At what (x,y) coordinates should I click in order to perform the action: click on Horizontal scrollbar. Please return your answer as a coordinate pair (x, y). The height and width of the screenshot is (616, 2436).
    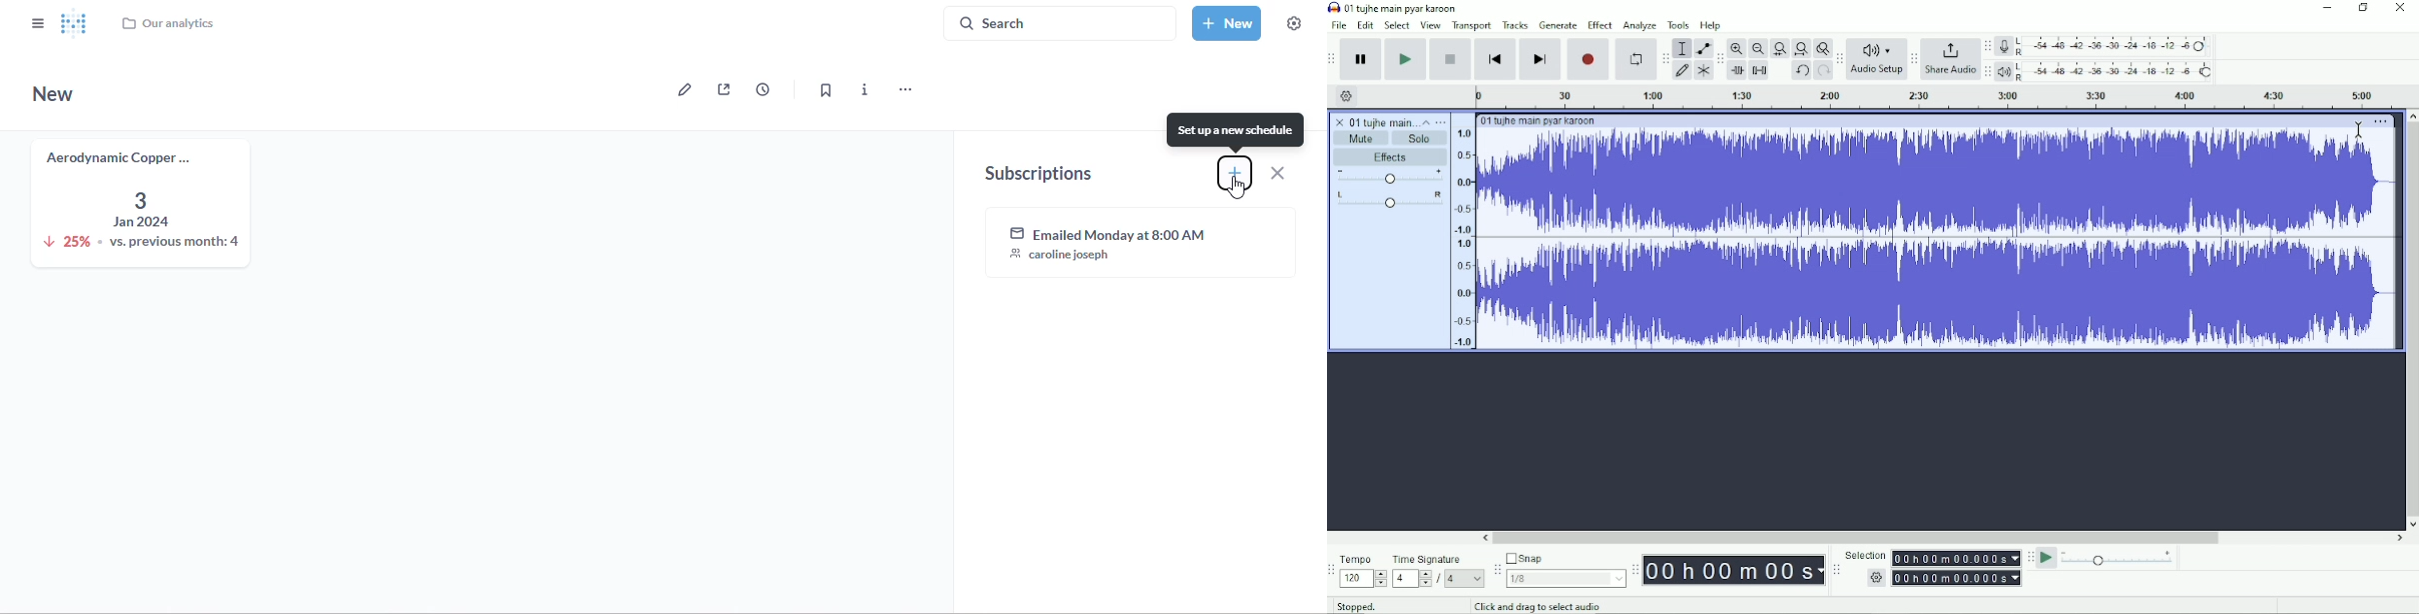
    Looking at the image, I should click on (1943, 538).